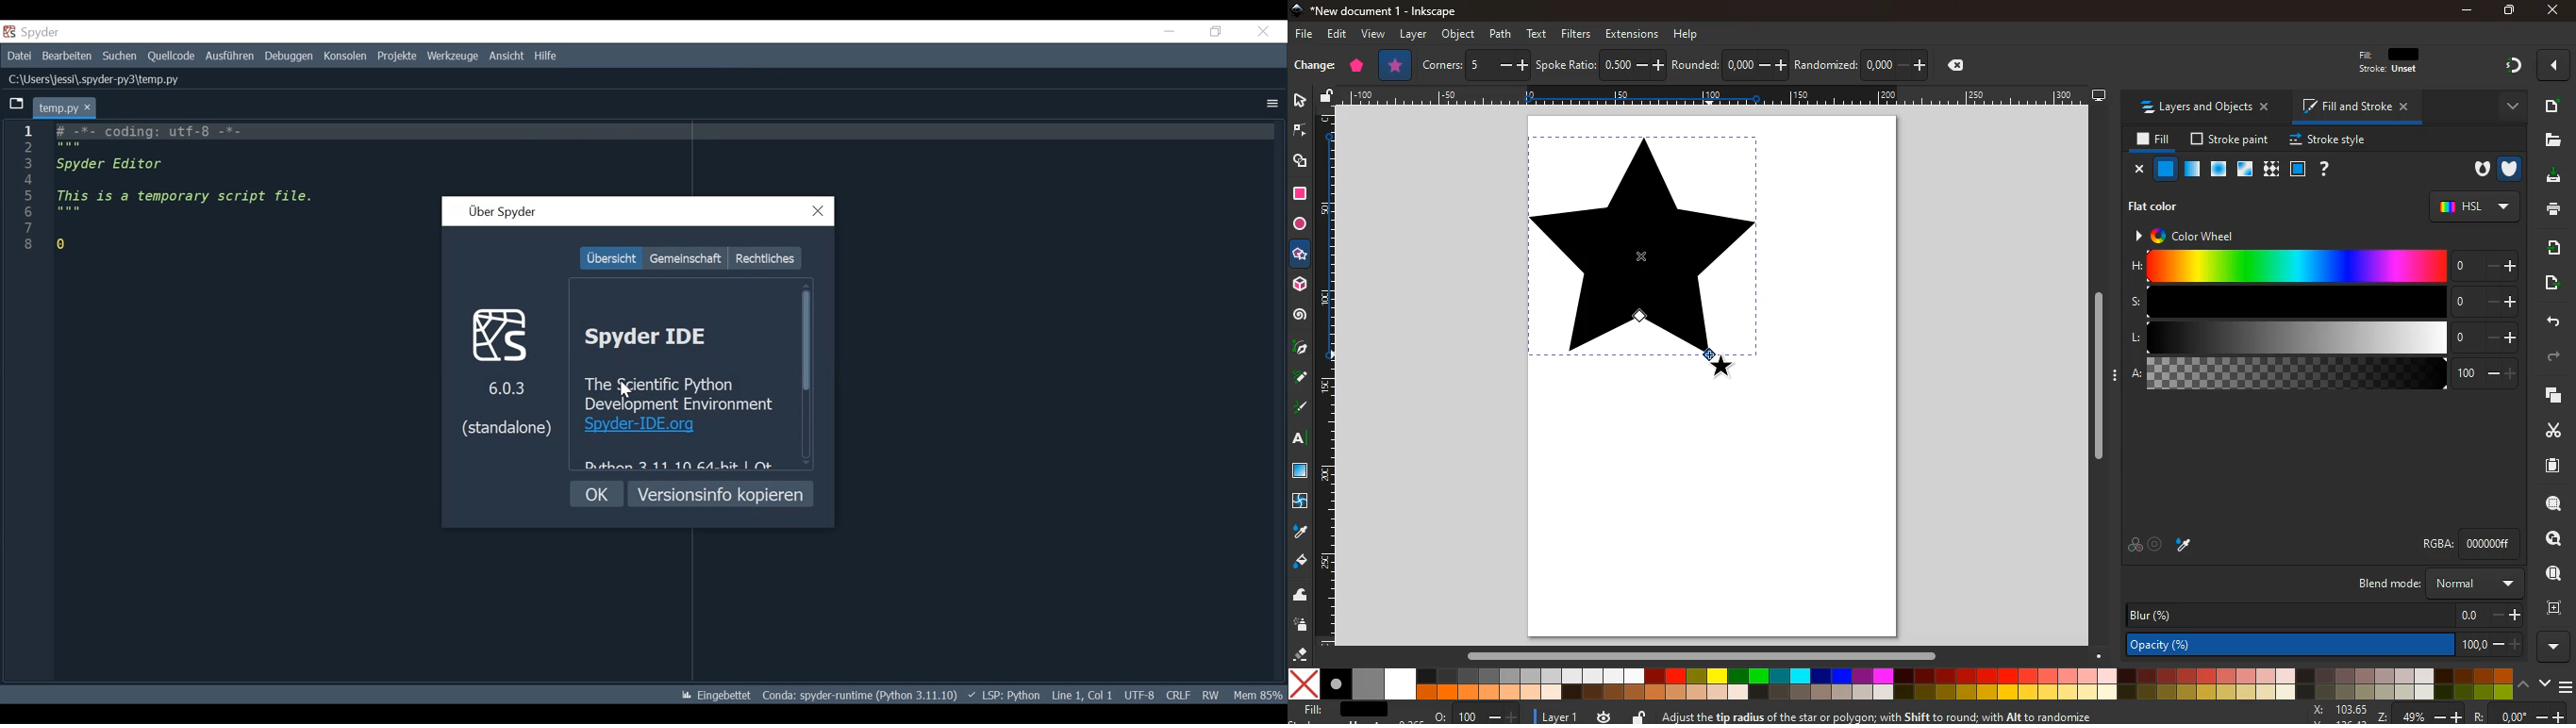 Image resolution: width=2576 pixels, height=728 pixels. Describe the element at coordinates (659, 337) in the screenshot. I see `Spyder Ide` at that location.